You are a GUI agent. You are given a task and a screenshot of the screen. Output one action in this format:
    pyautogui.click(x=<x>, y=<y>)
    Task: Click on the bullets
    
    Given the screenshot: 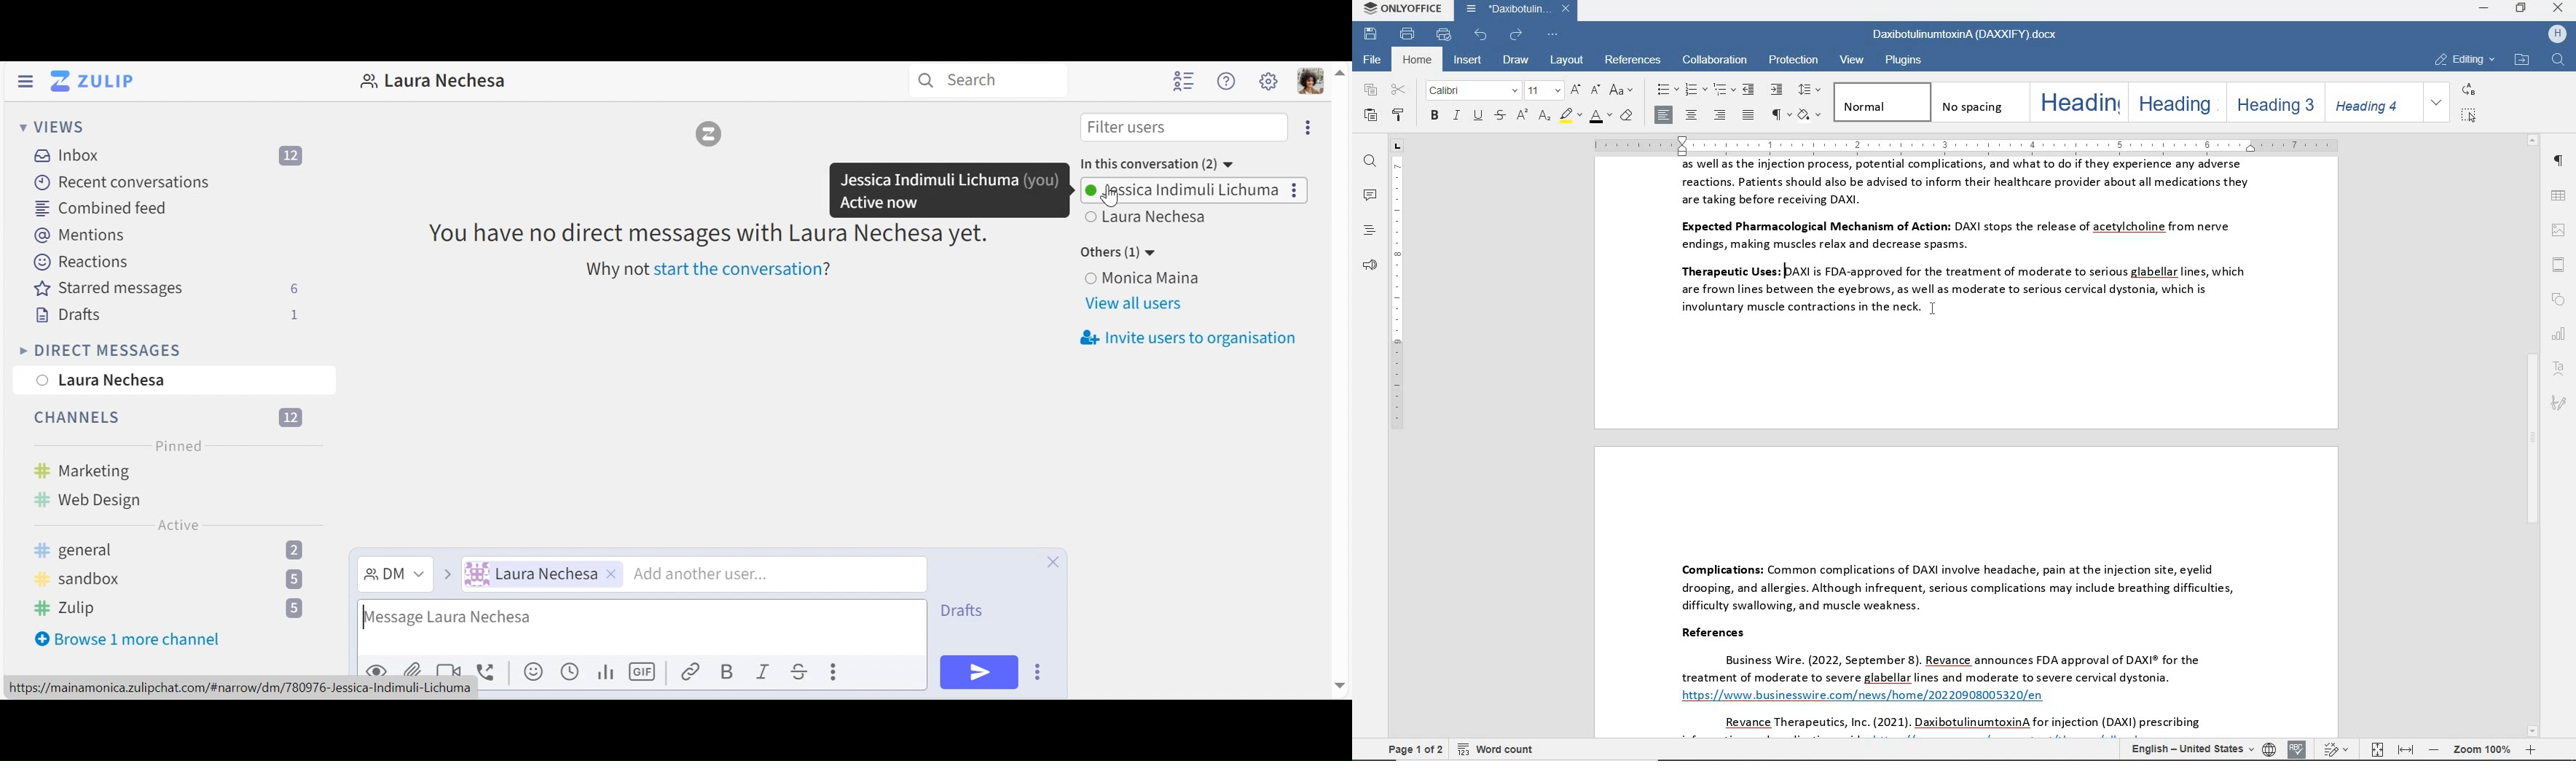 What is the action you would take?
    pyautogui.click(x=1665, y=90)
    